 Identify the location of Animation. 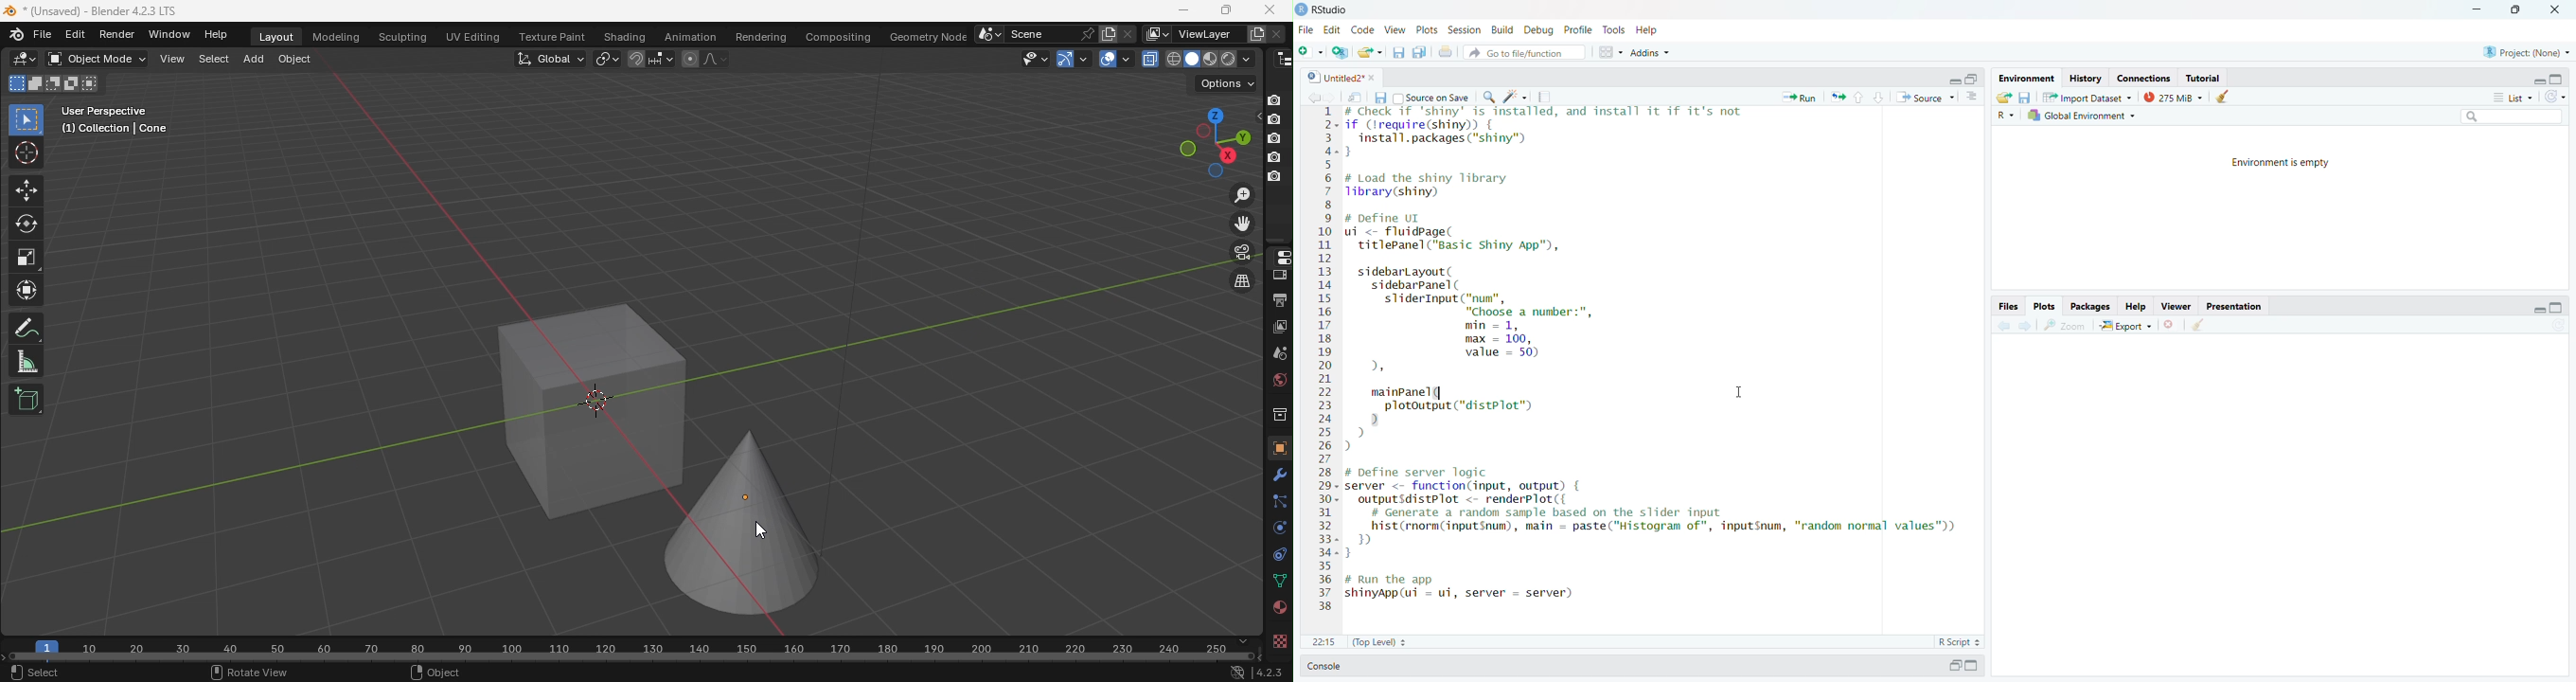
(684, 36).